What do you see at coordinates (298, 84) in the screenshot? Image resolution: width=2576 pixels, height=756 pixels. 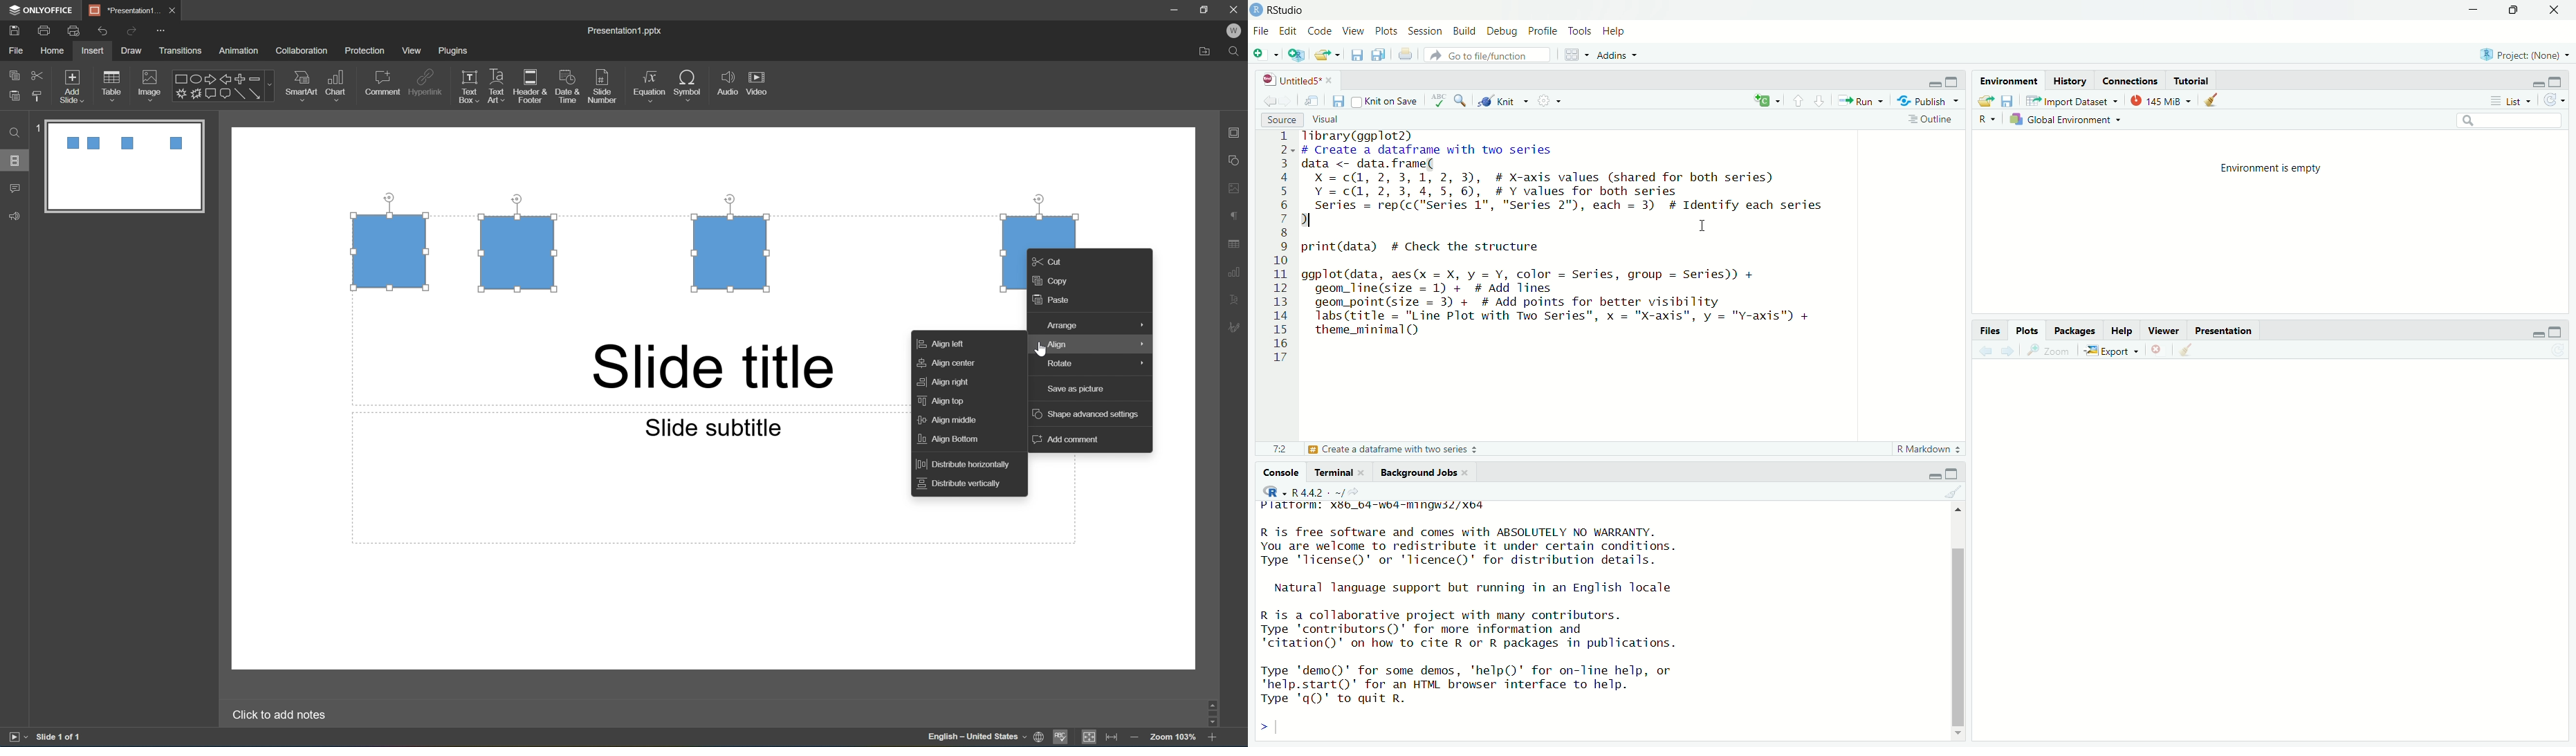 I see `smart art` at bounding box center [298, 84].